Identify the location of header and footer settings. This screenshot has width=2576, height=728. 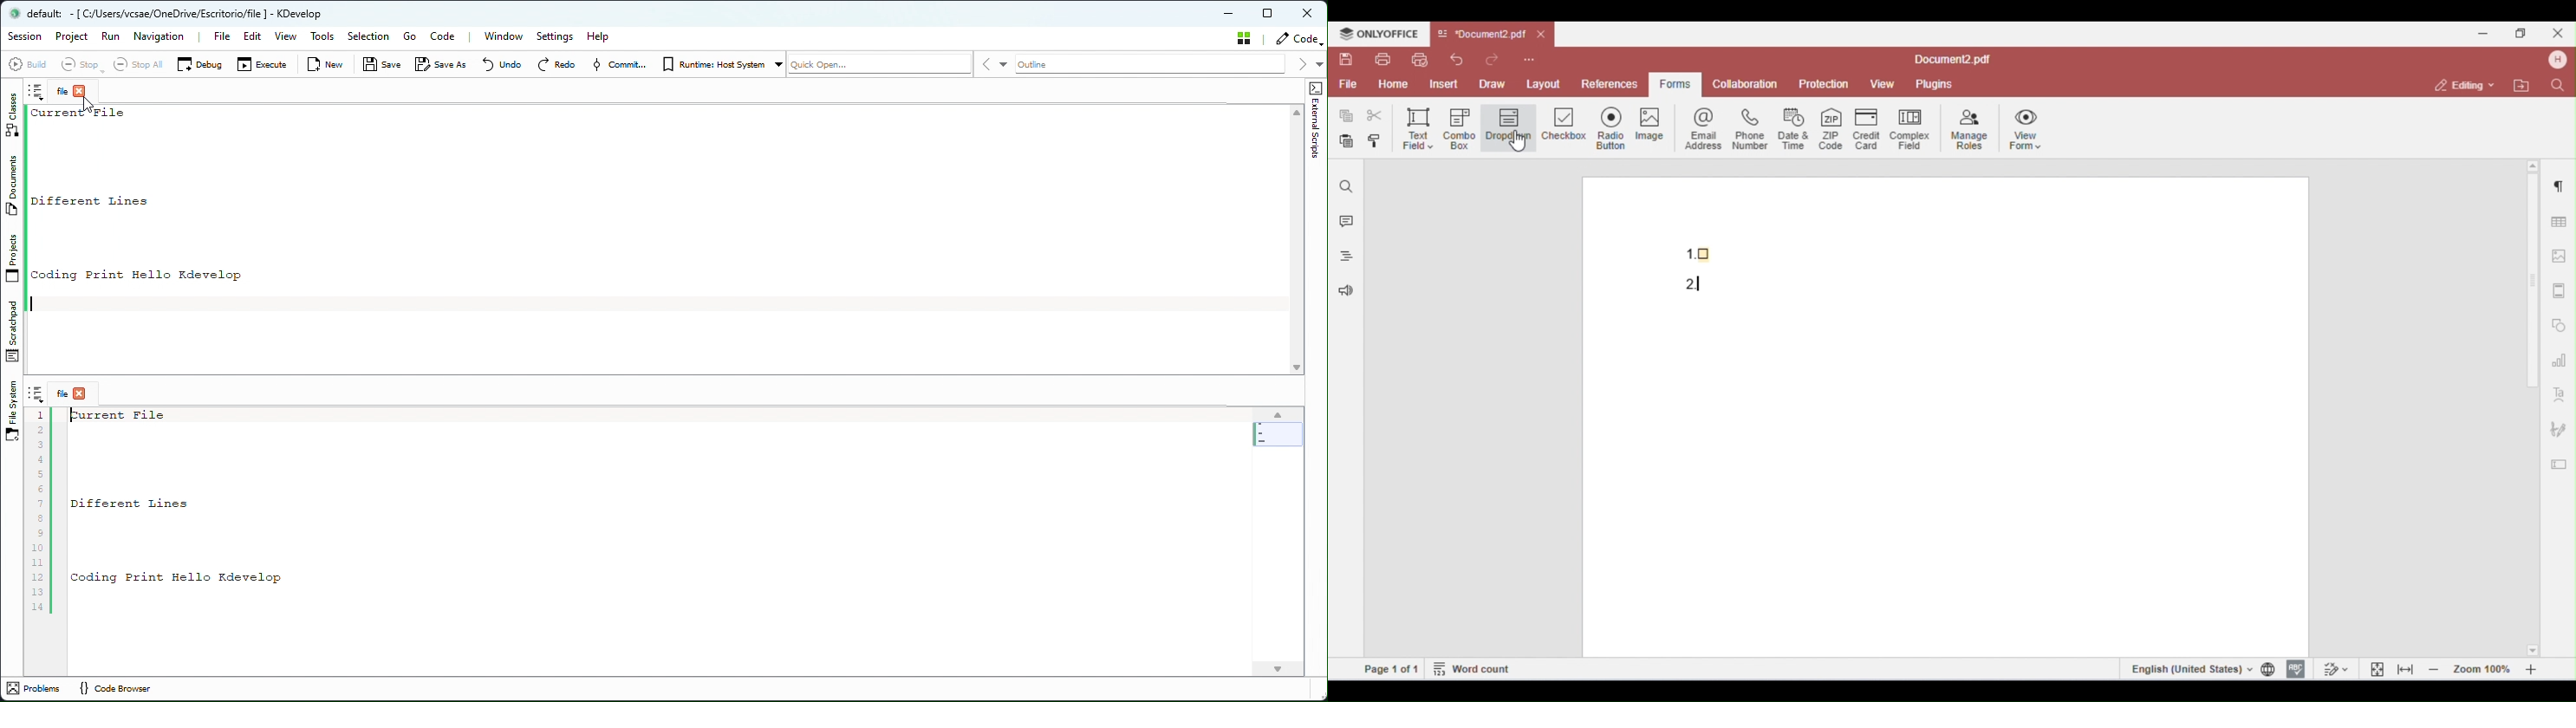
(2558, 291).